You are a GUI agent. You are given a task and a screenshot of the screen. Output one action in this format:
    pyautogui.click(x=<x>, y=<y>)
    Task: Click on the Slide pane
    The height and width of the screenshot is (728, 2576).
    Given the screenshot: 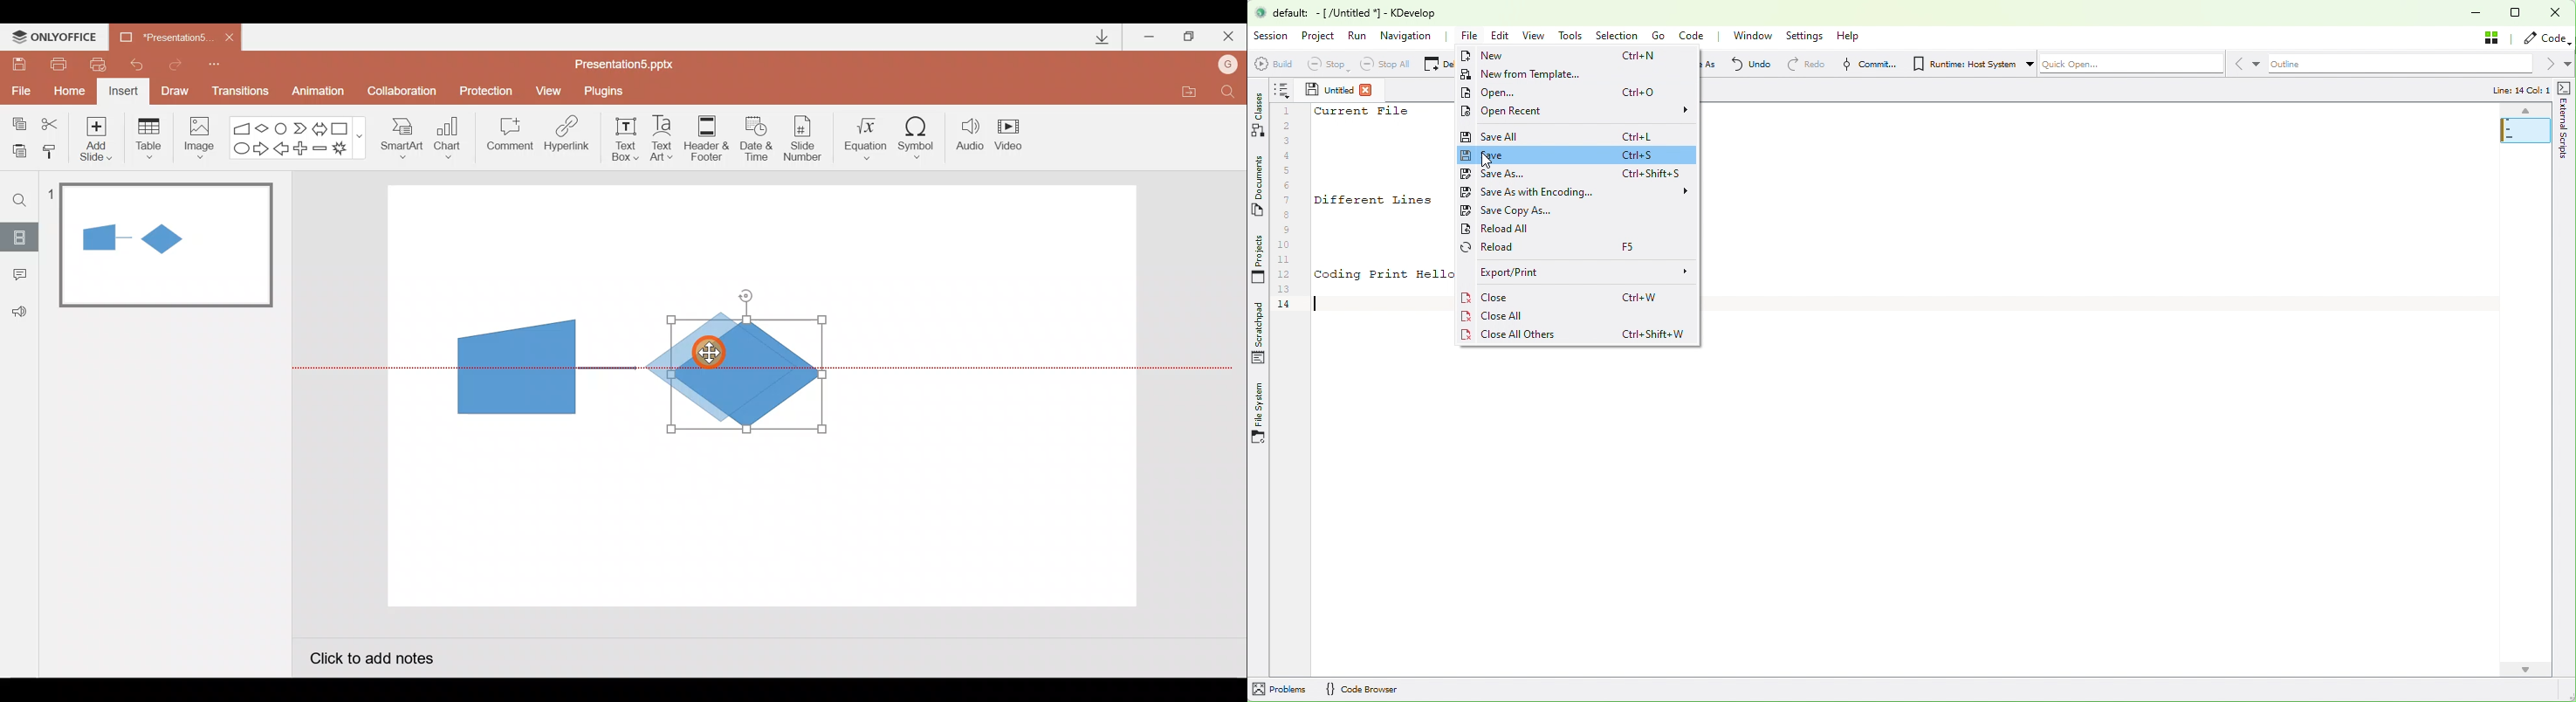 What is the action you would take?
    pyautogui.click(x=168, y=376)
    